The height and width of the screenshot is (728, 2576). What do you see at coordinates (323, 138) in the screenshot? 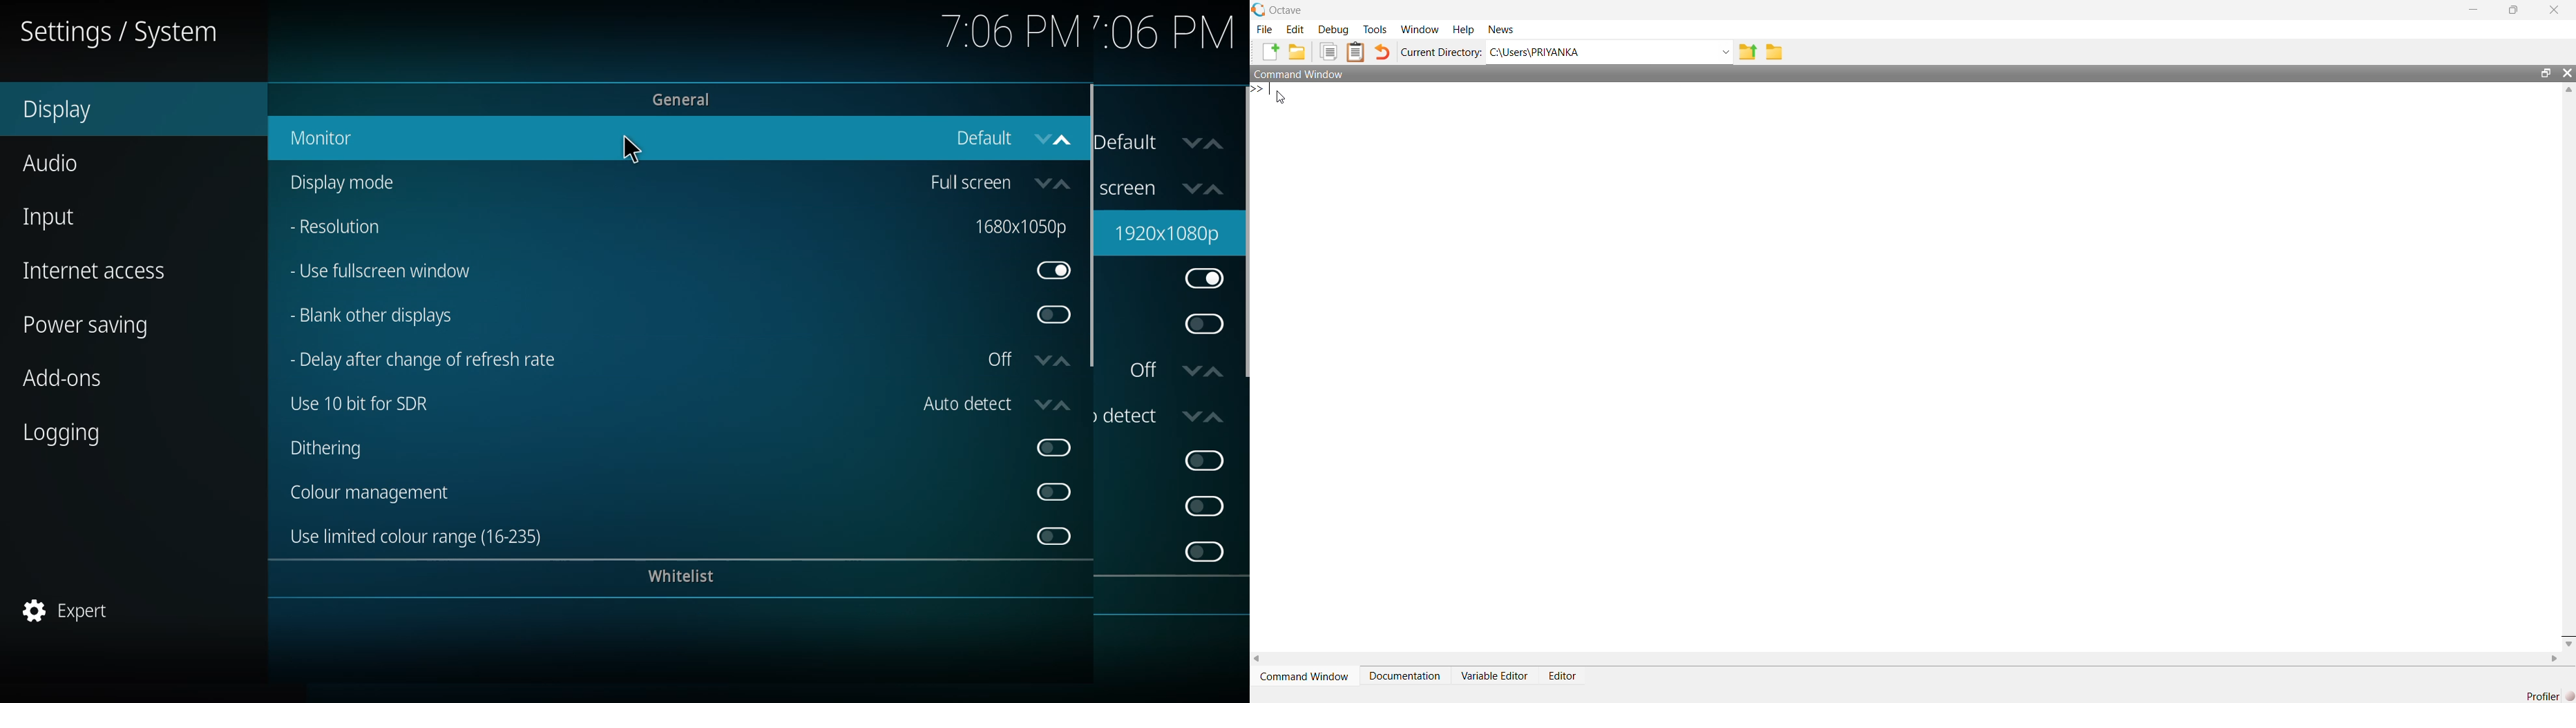
I see `monitor` at bounding box center [323, 138].